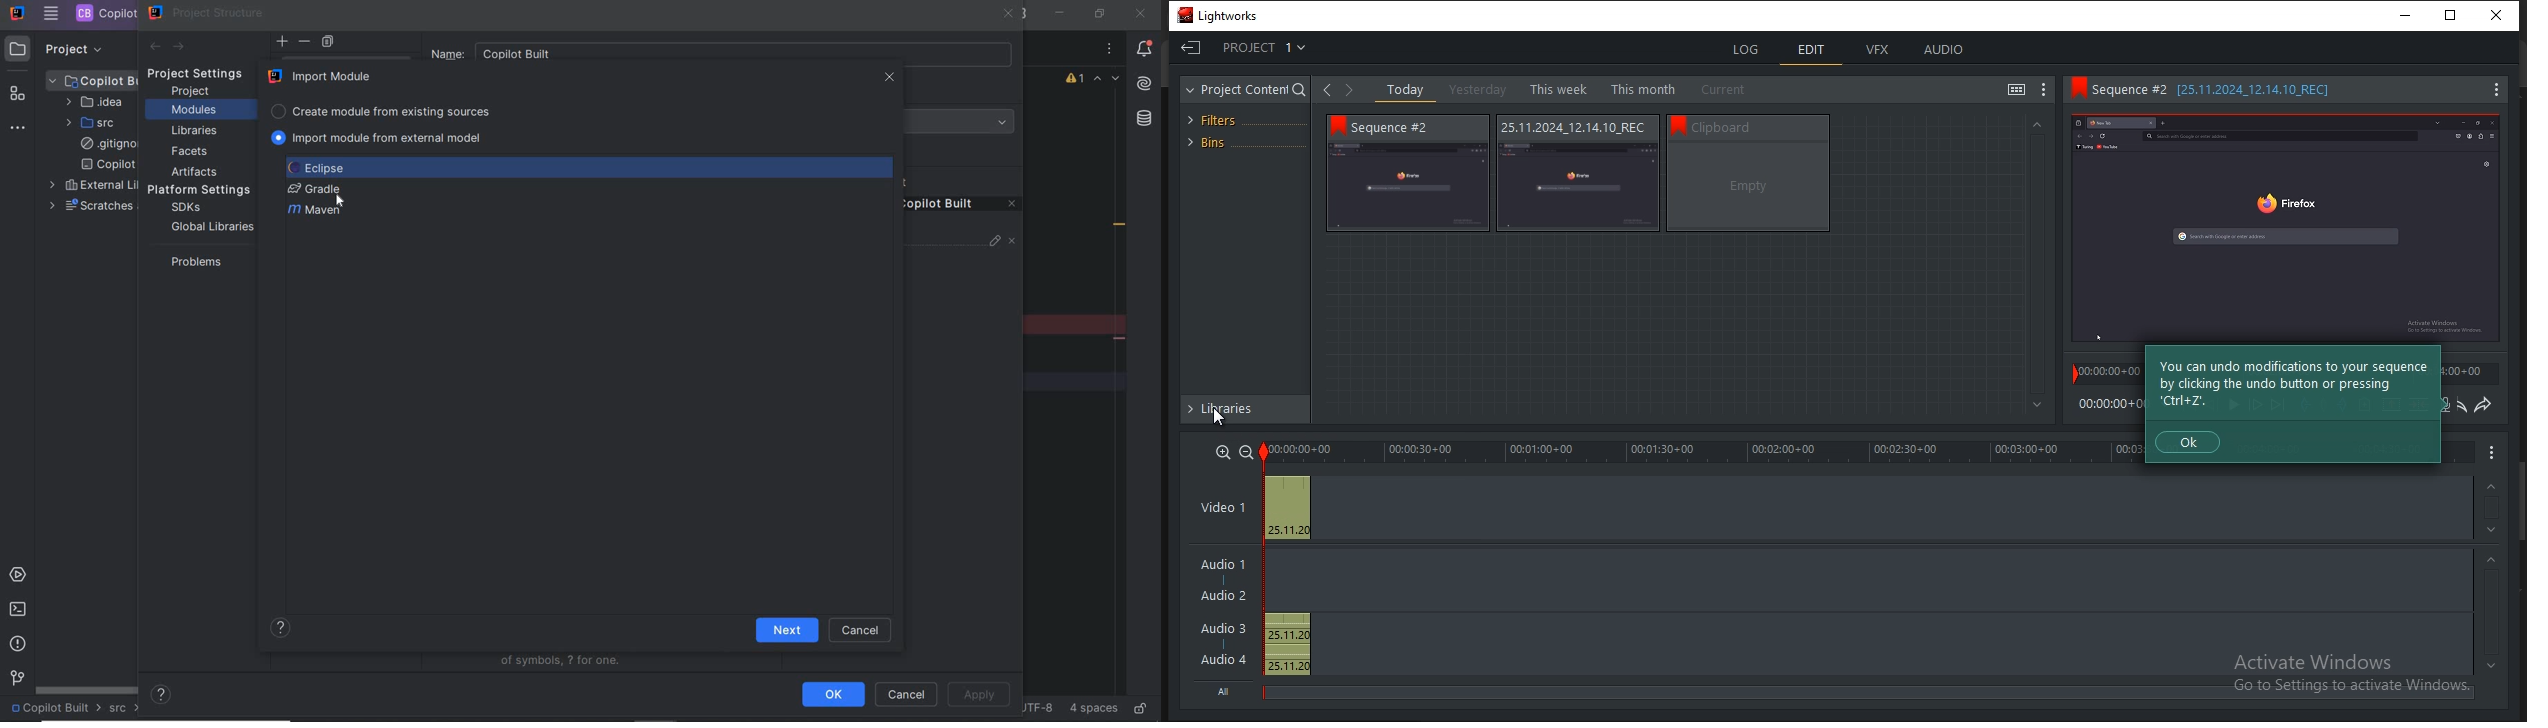 The image size is (2548, 728). Describe the element at coordinates (193, 261) in the screenshot. I see `problems` at that location.